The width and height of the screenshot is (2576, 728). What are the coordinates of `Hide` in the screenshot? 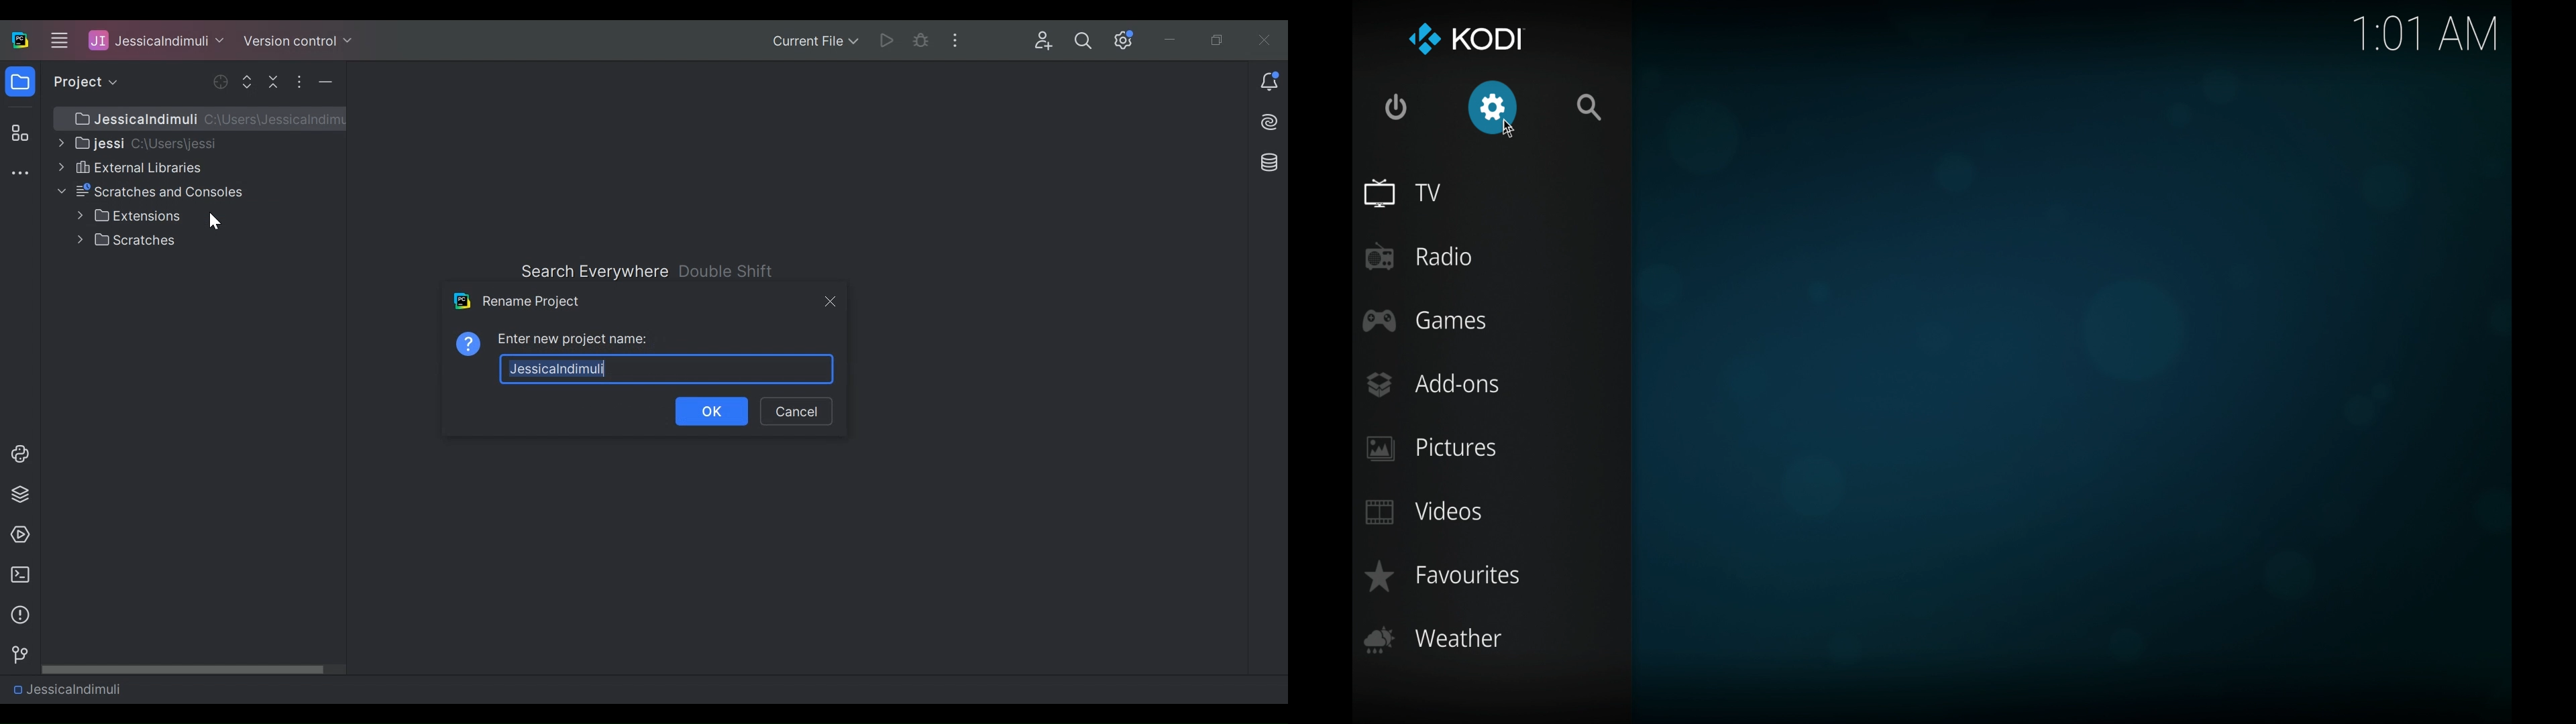 It's located at (325, 82).